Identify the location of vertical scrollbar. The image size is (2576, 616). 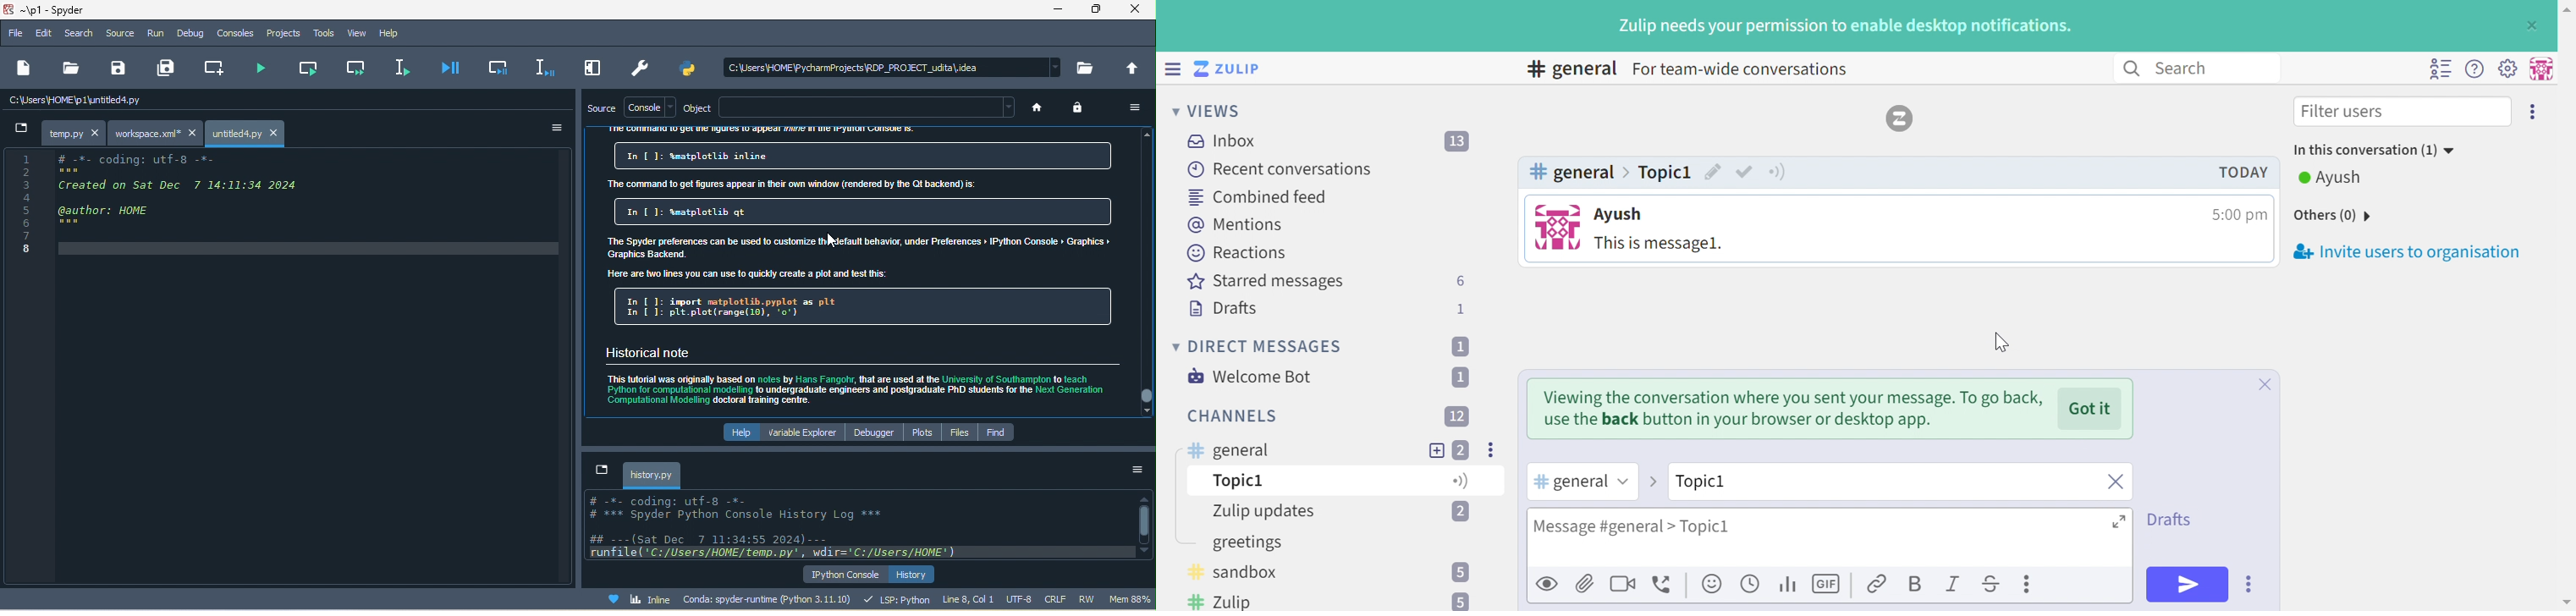
(2567, 260).